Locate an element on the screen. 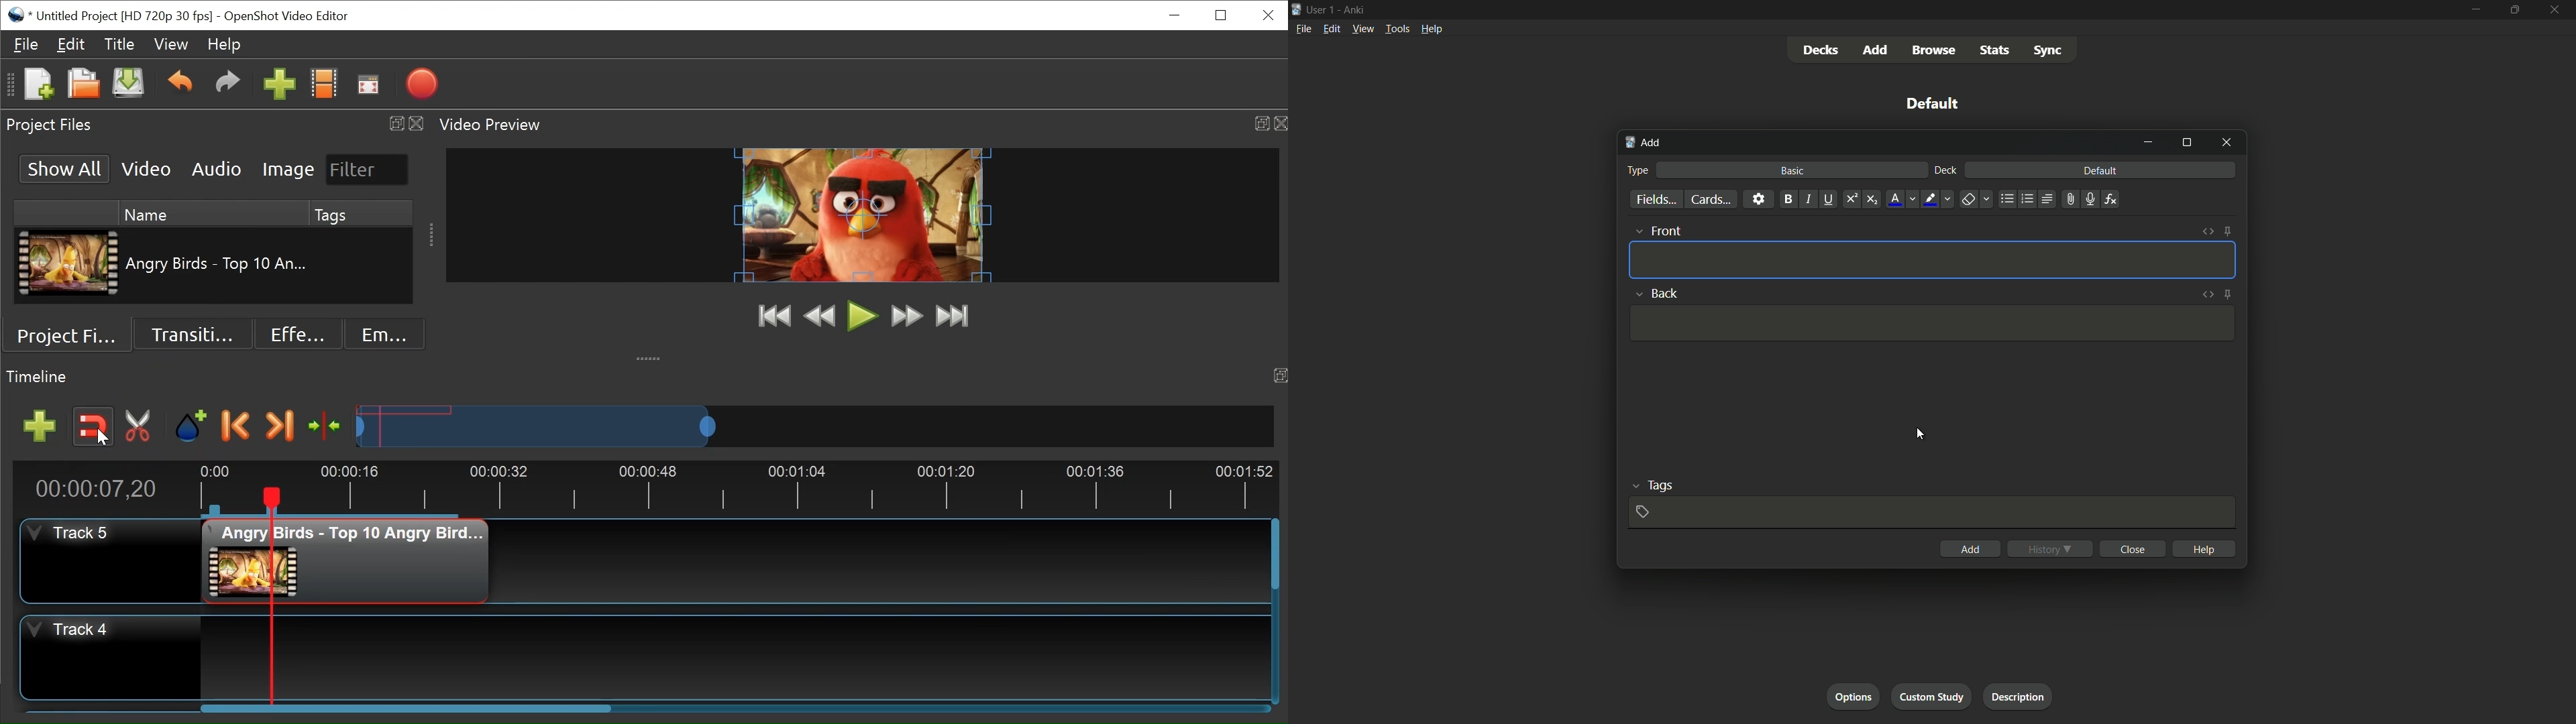 Image resolution: width=2576 pixels, height=728 pixels. cursor is located at coordinates (1919, 434).